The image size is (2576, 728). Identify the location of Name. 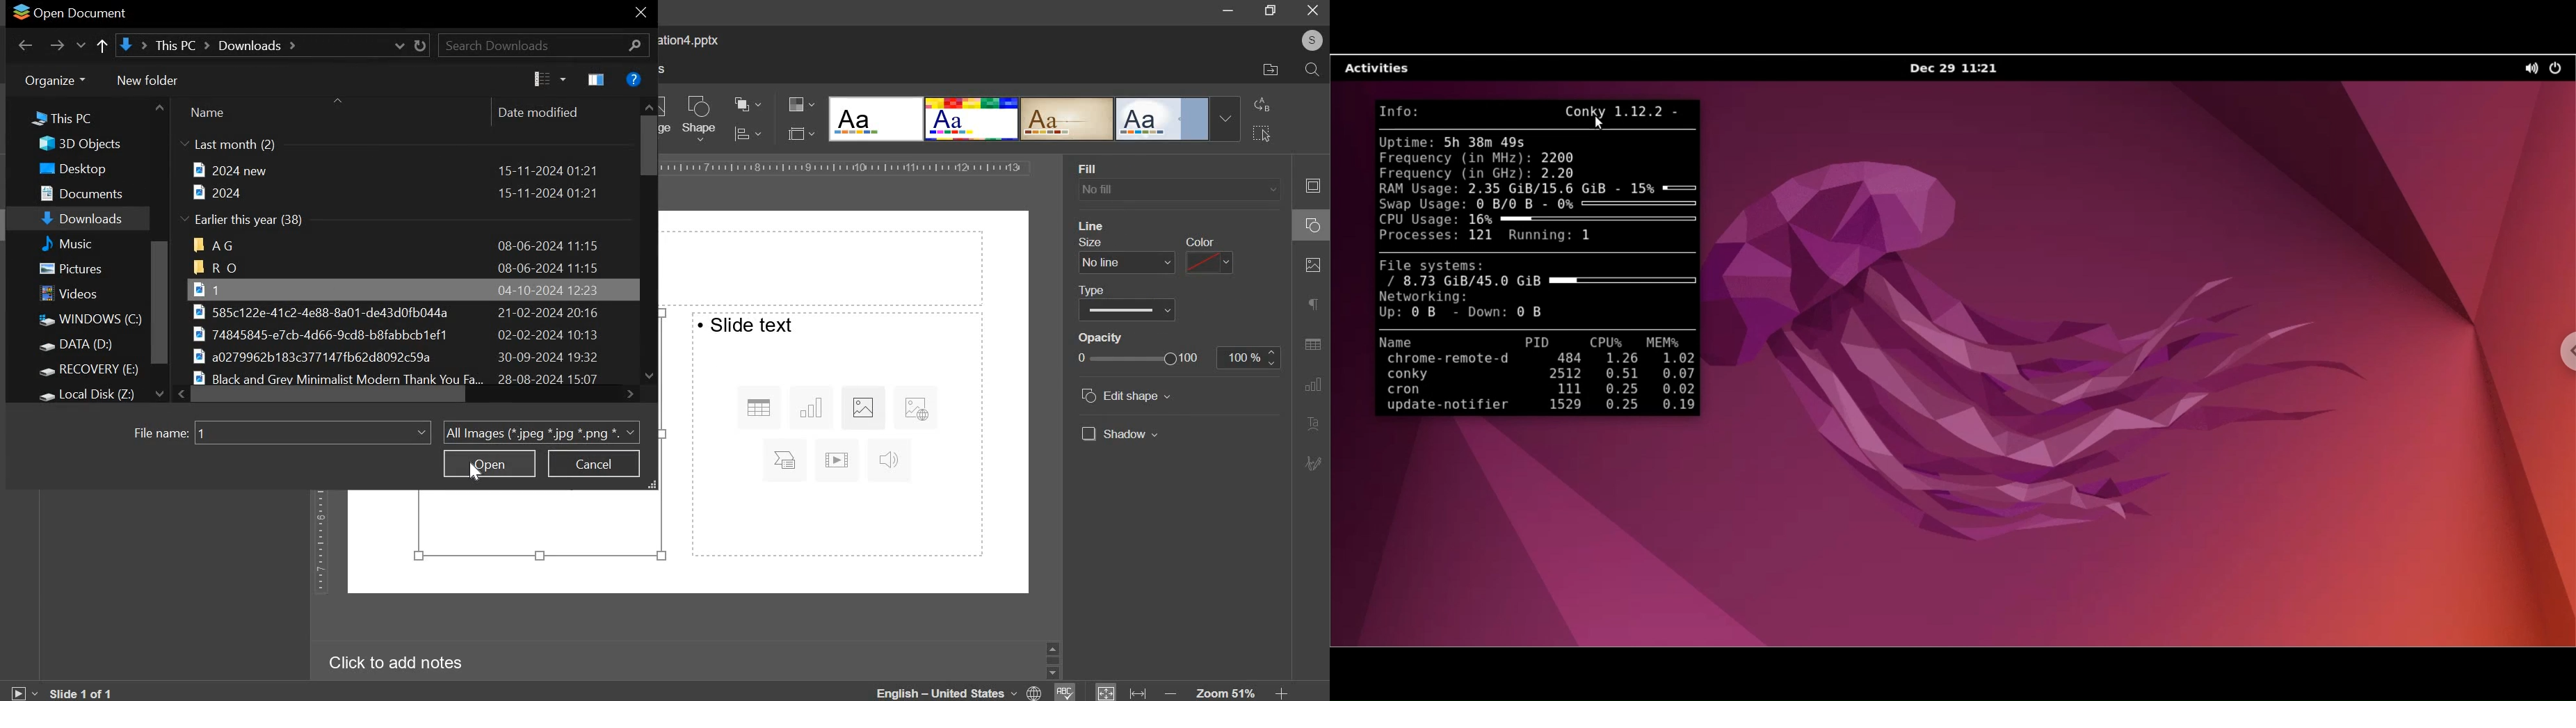
(207, 112).